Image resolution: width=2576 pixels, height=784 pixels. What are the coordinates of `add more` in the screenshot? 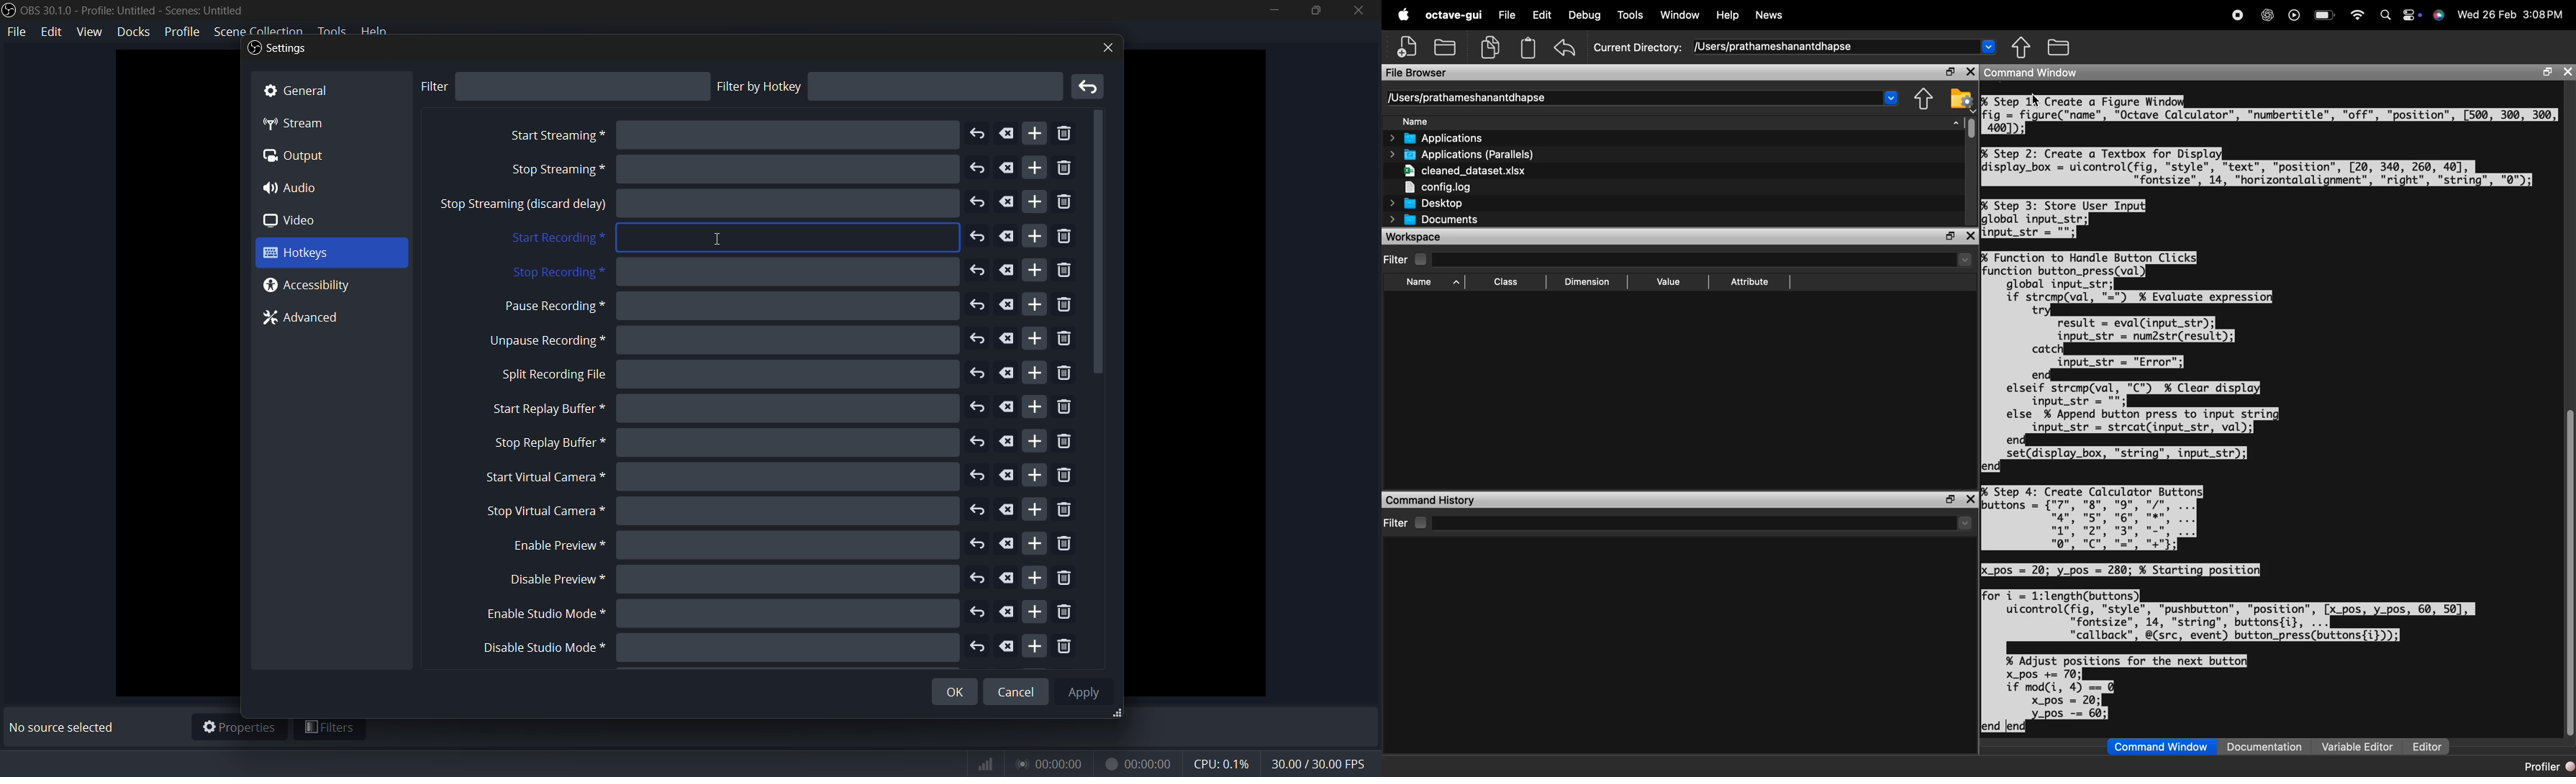 It's located at (1035, 645).